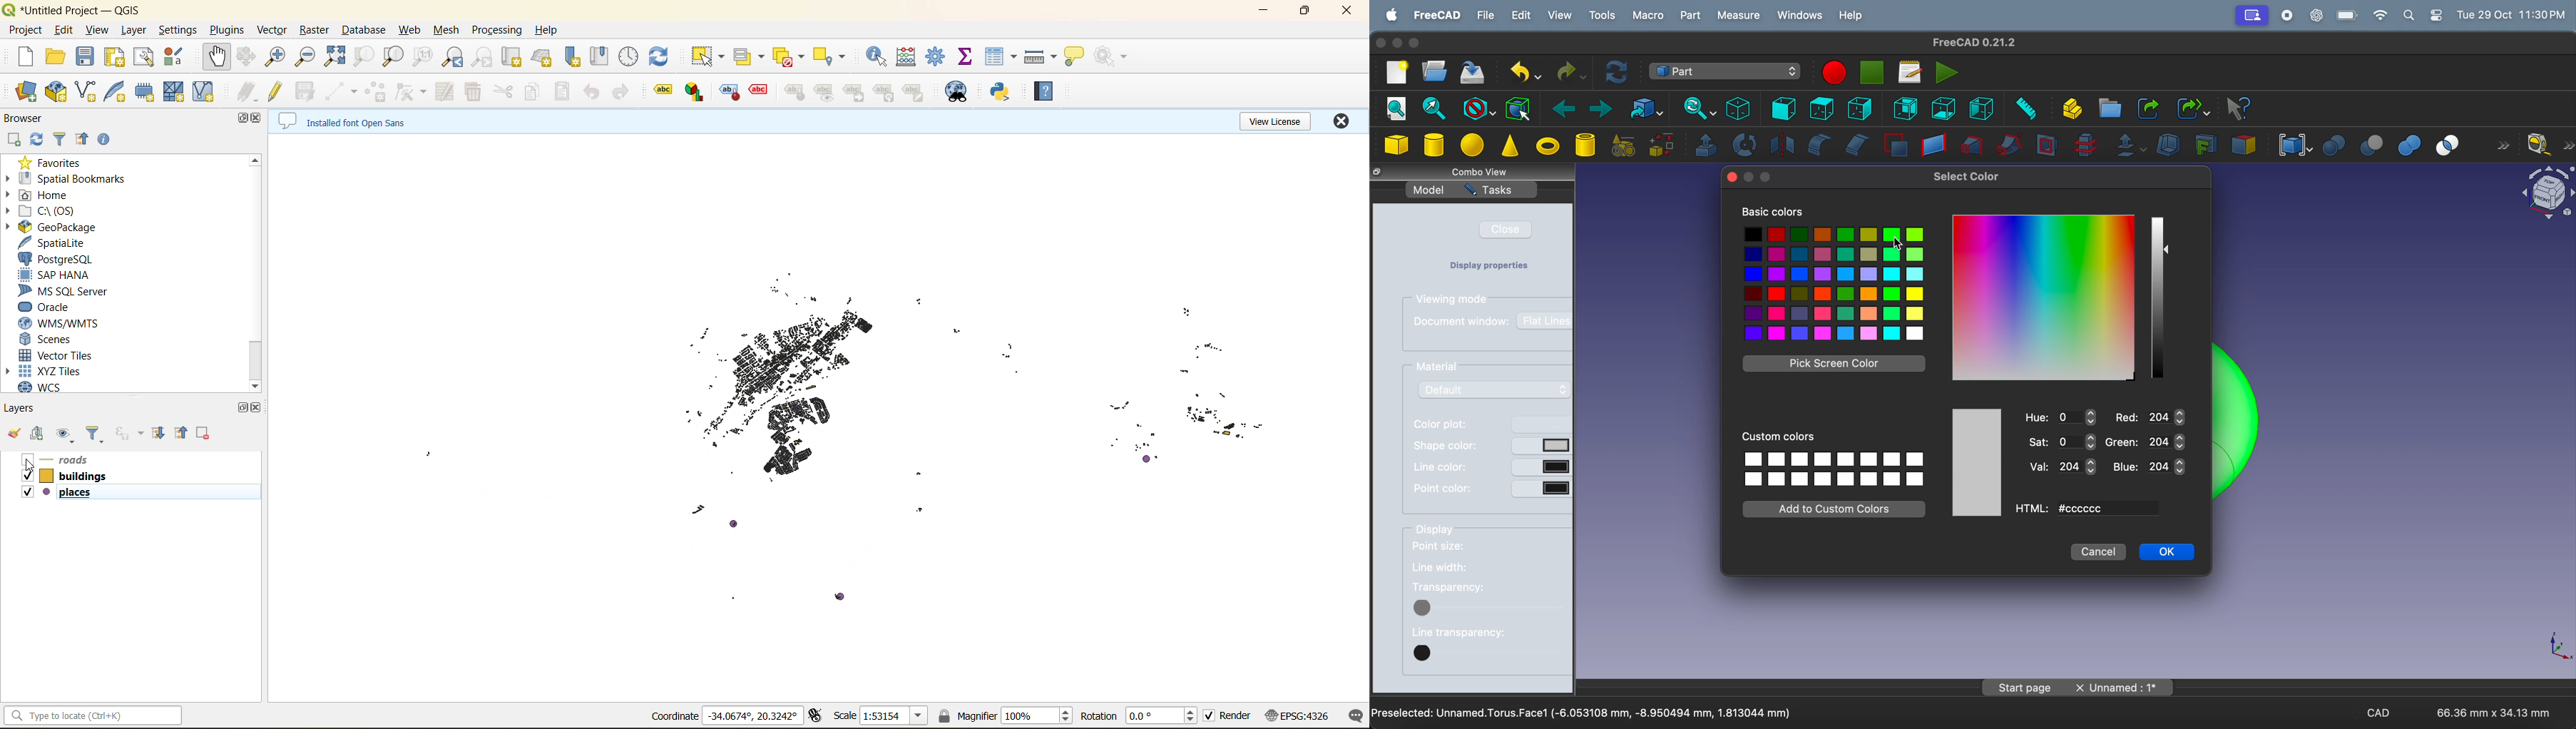  I want to click on maximize, so click(245, 120).